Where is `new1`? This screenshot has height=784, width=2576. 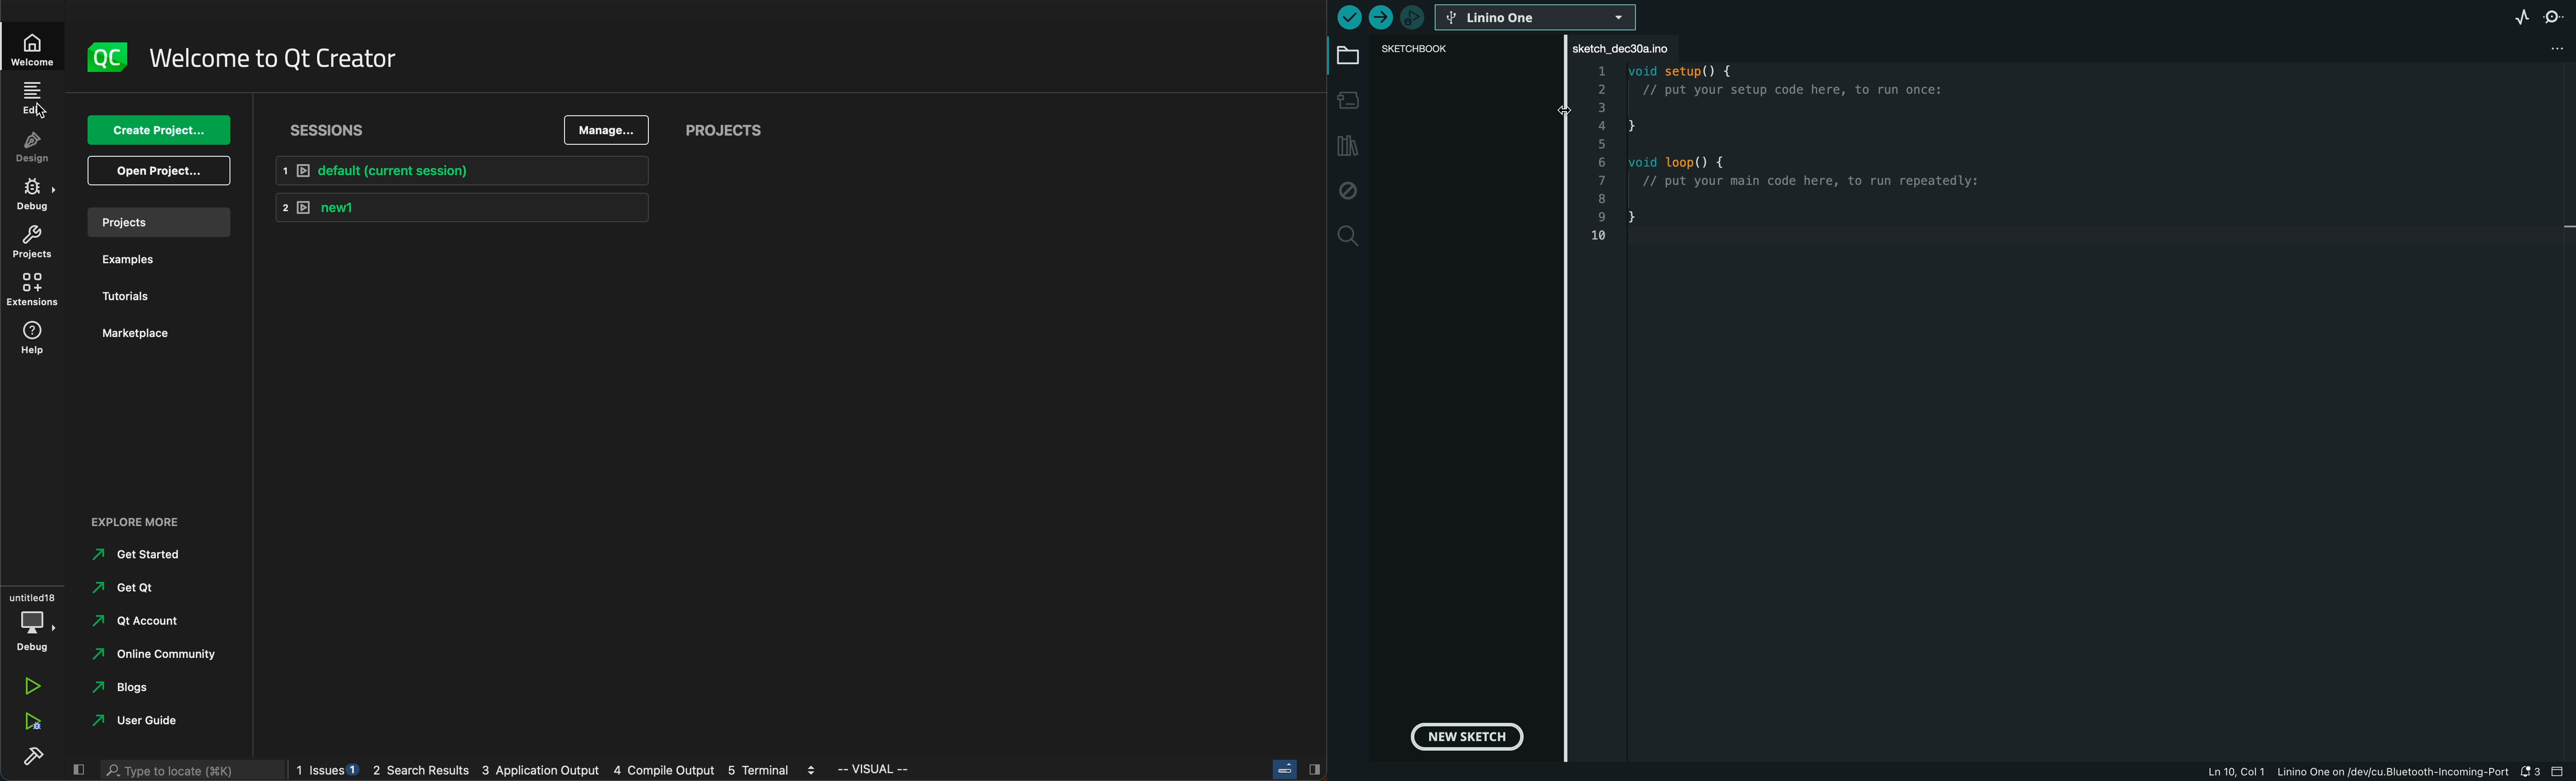
new1 is located at coordinates (454, 207).